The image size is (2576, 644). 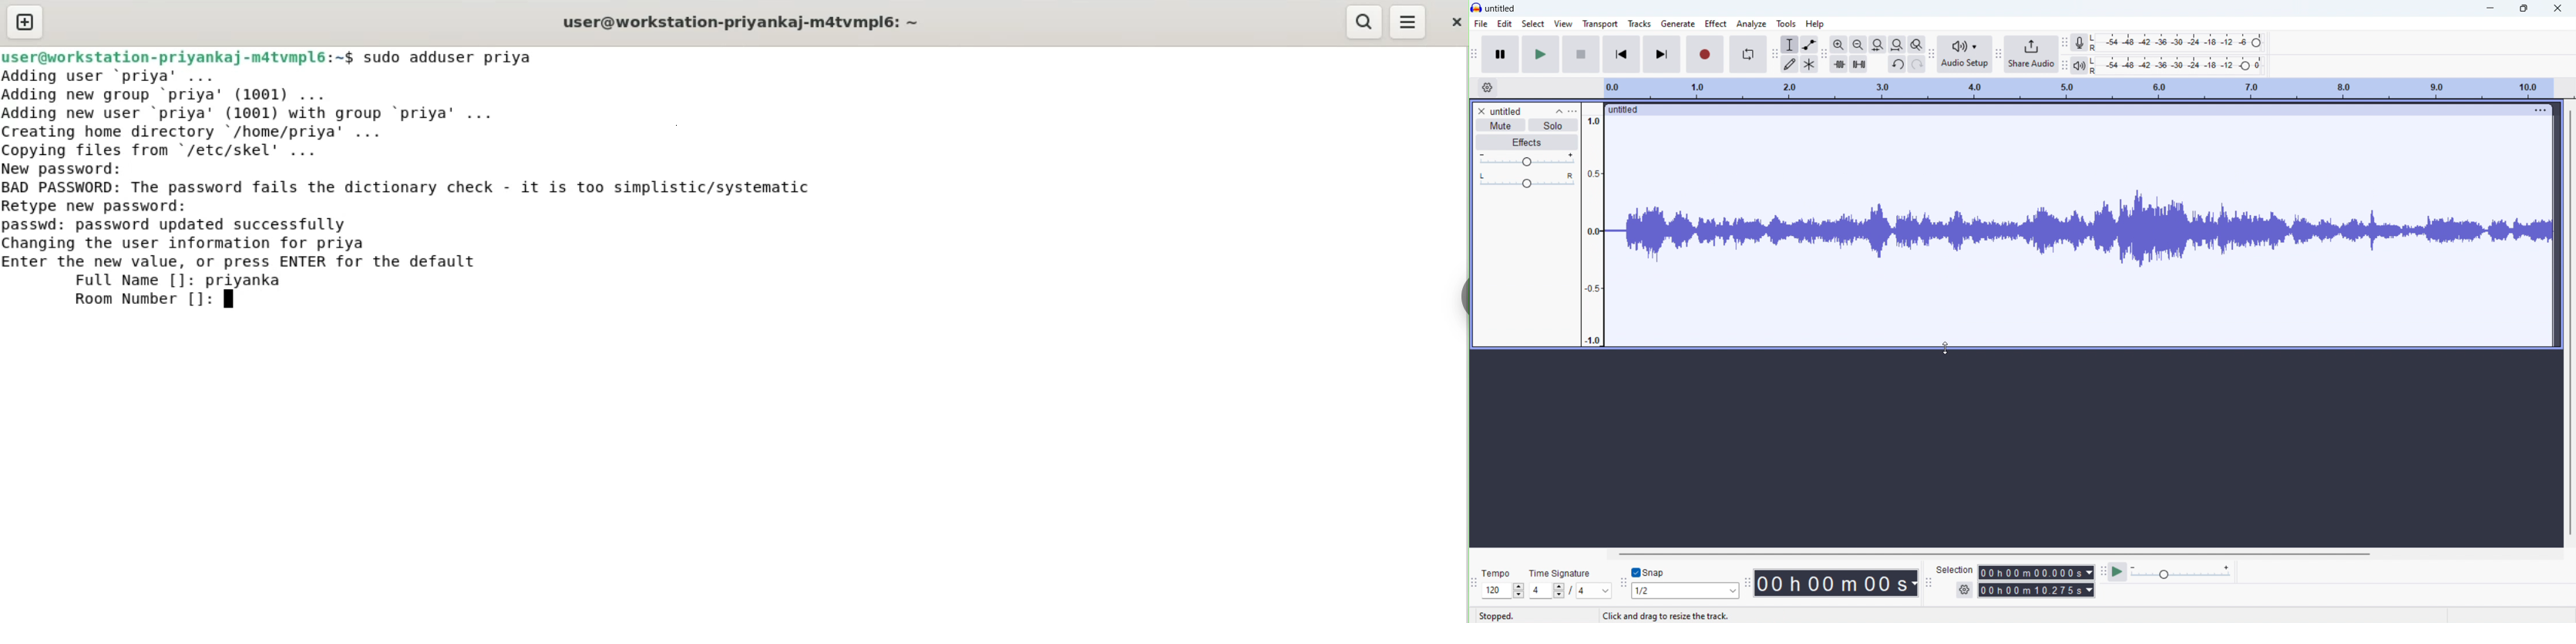 I want to click on user@workstation-priyankaj-m4tvmpl6: ~, so click(x=741, y=24).